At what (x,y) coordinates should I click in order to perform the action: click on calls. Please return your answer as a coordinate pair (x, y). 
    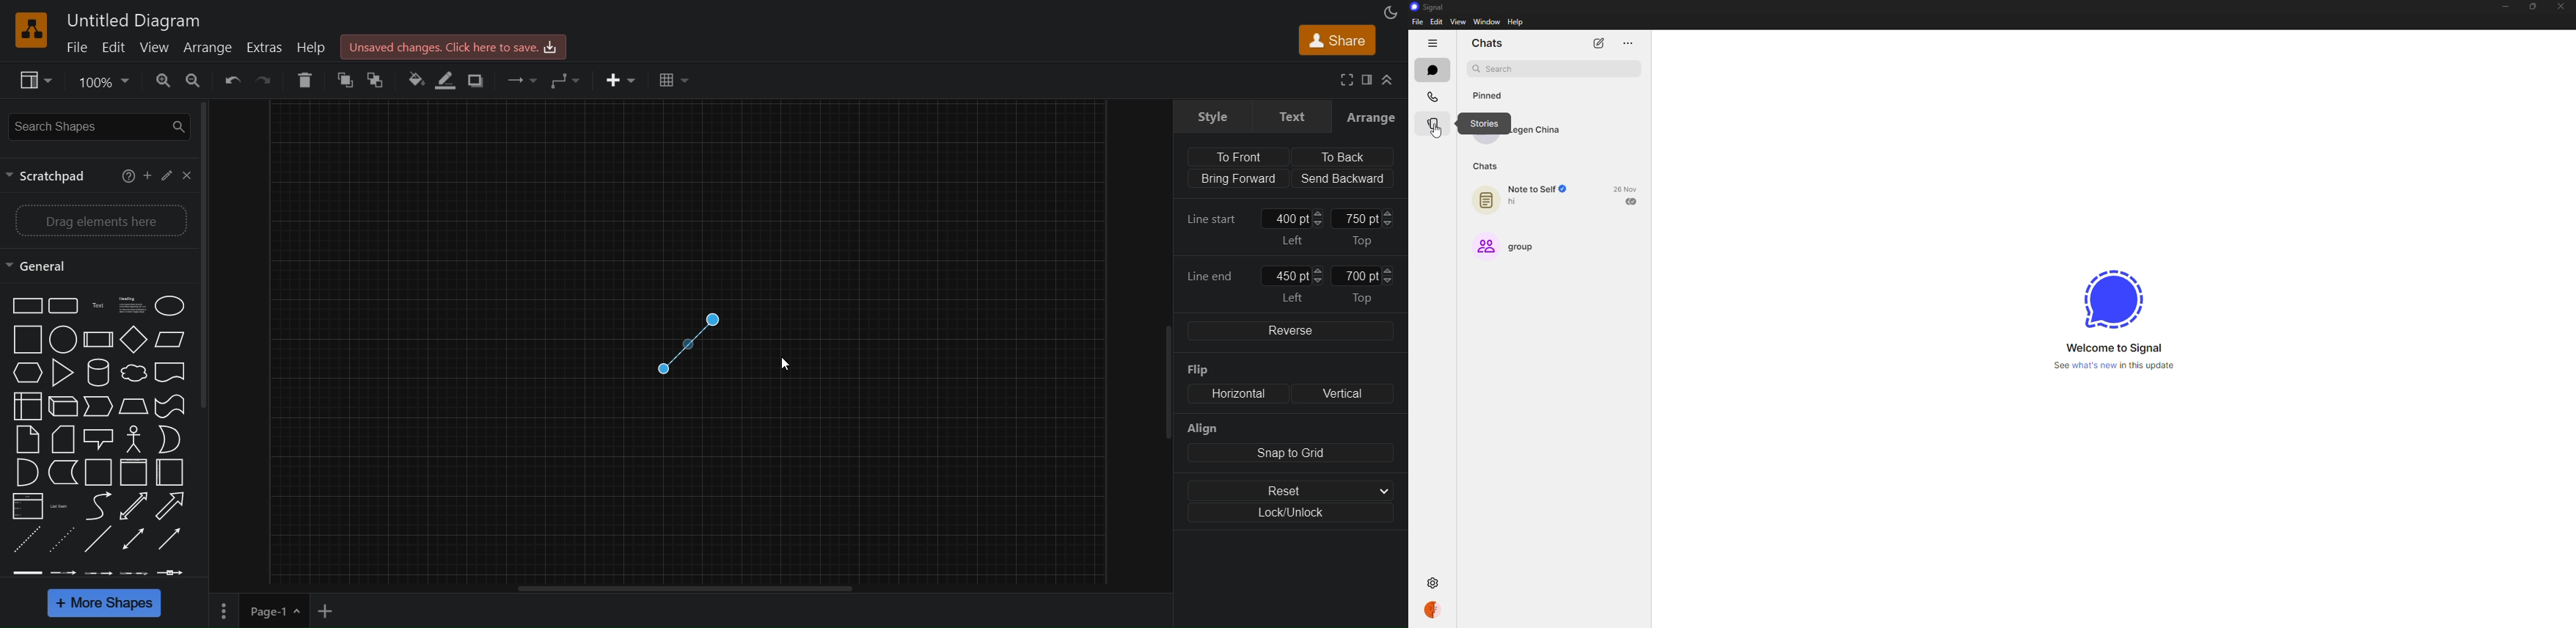
    Looking at the image, I should click on (1432, 96).